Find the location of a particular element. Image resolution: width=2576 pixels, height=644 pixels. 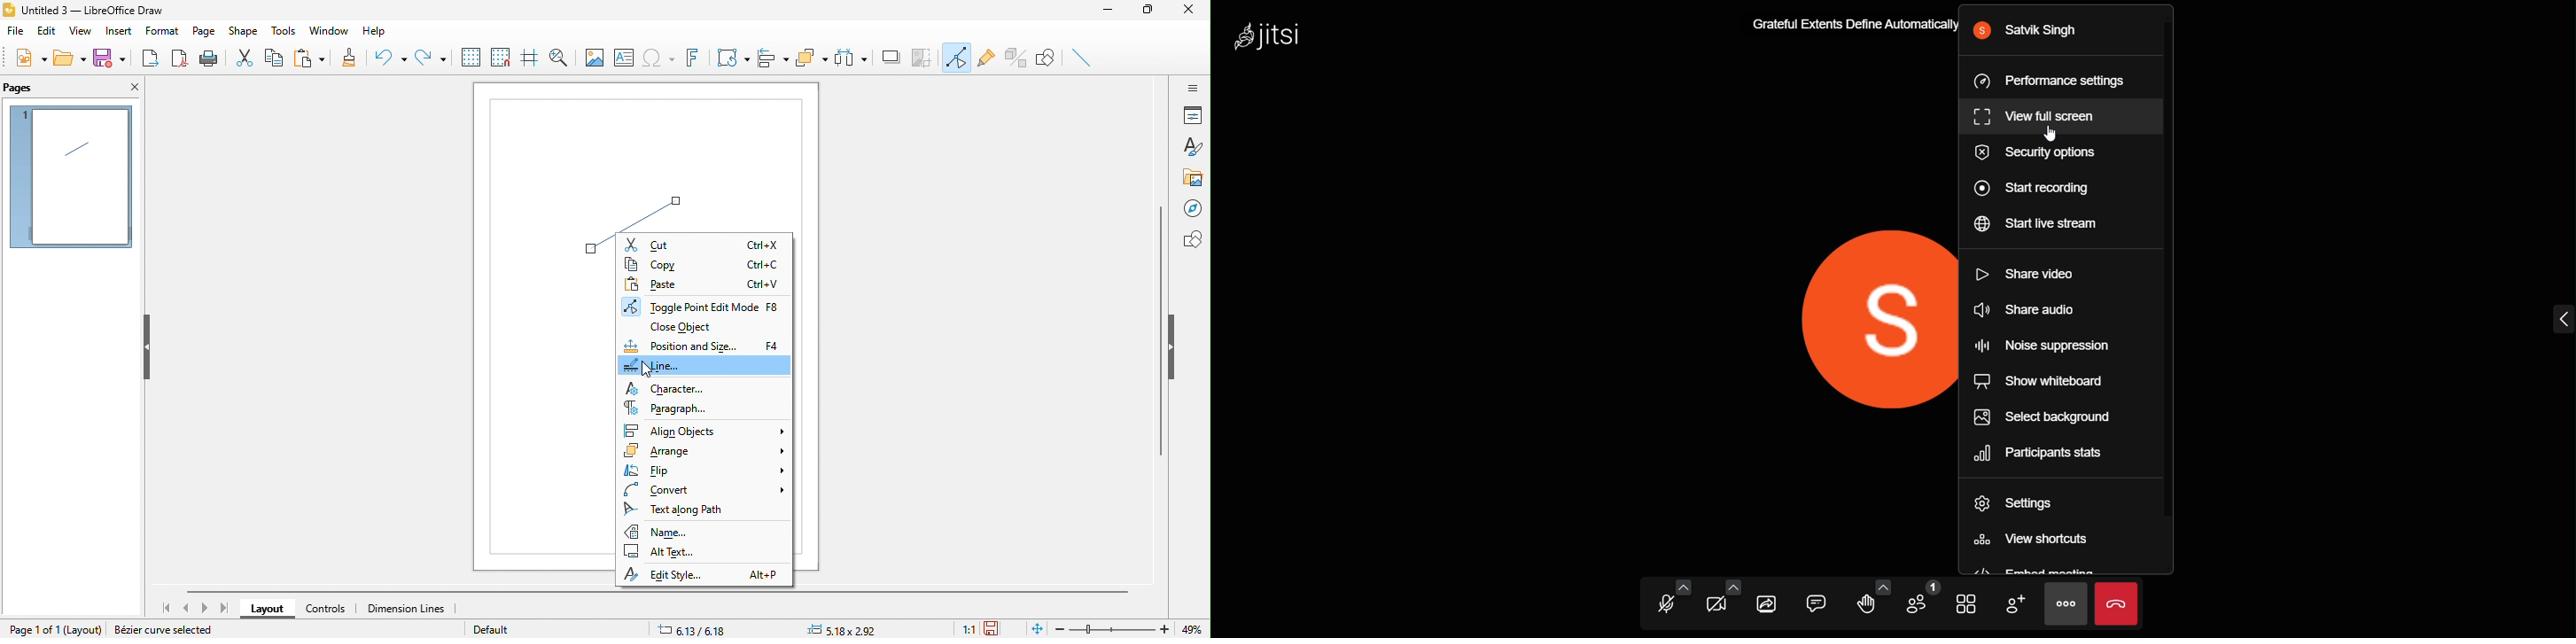

zoom and pan is located at coordinates (558, 55).